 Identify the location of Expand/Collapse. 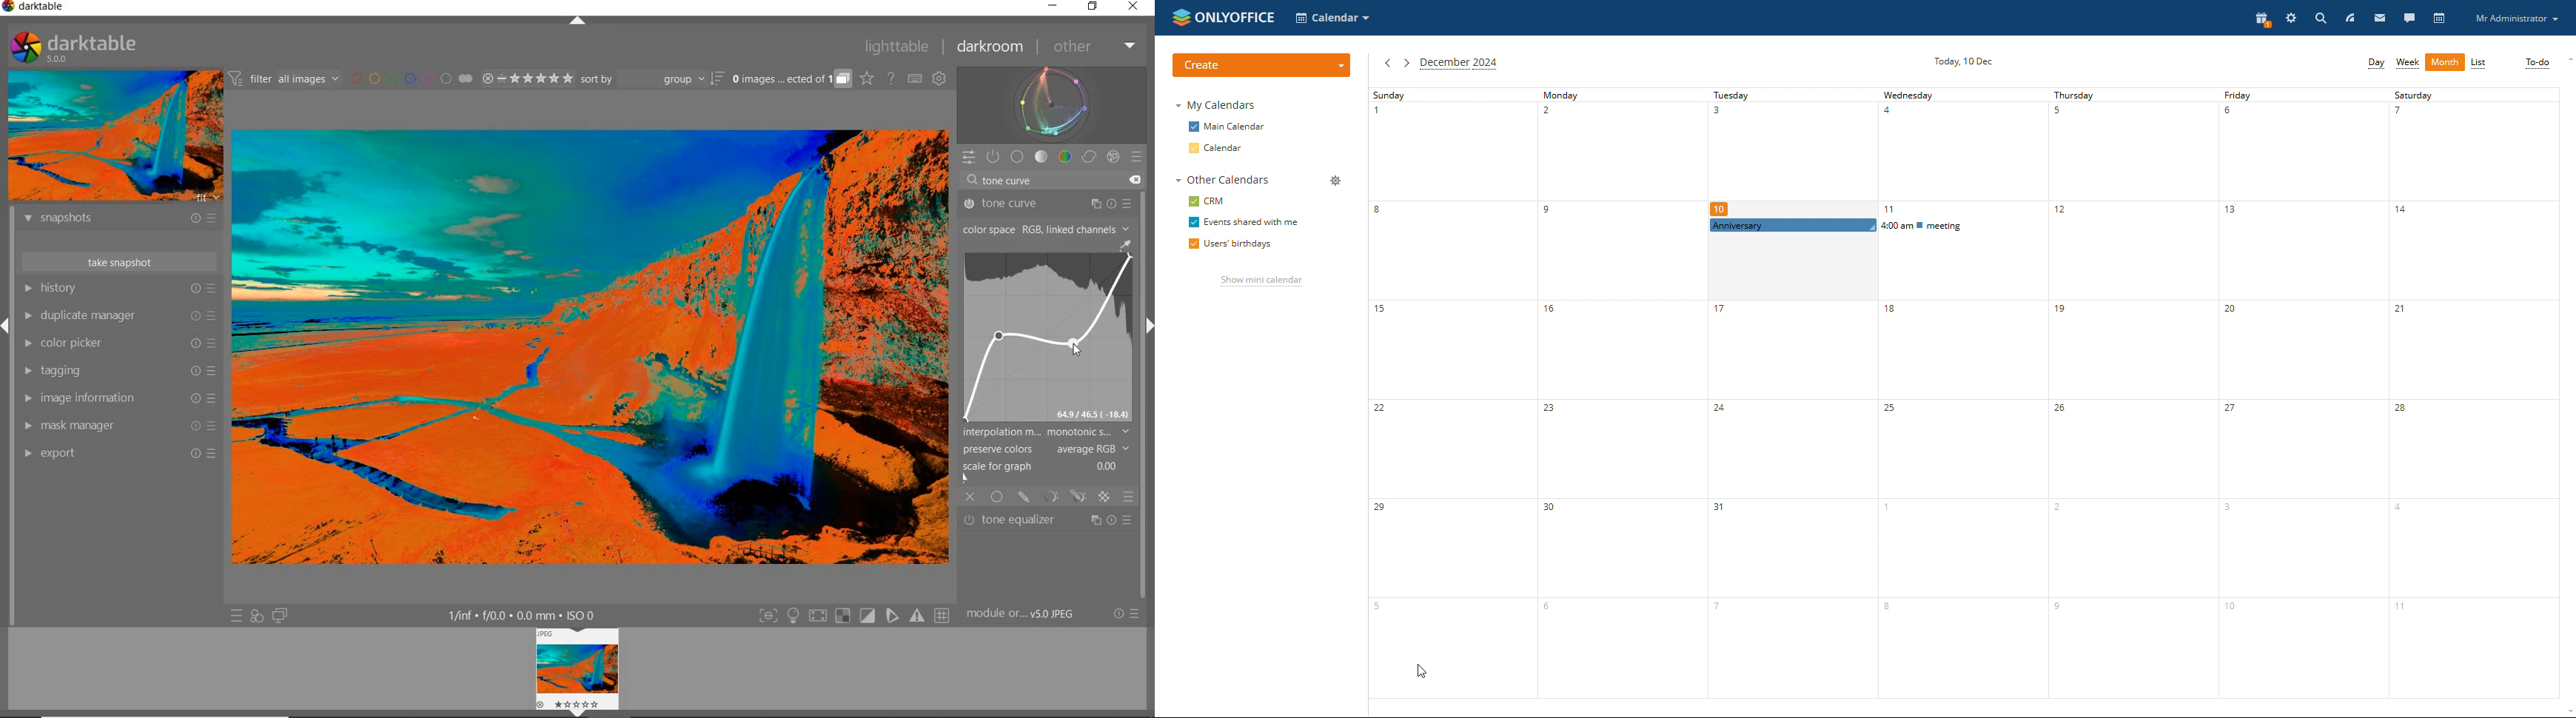
(580, 713).